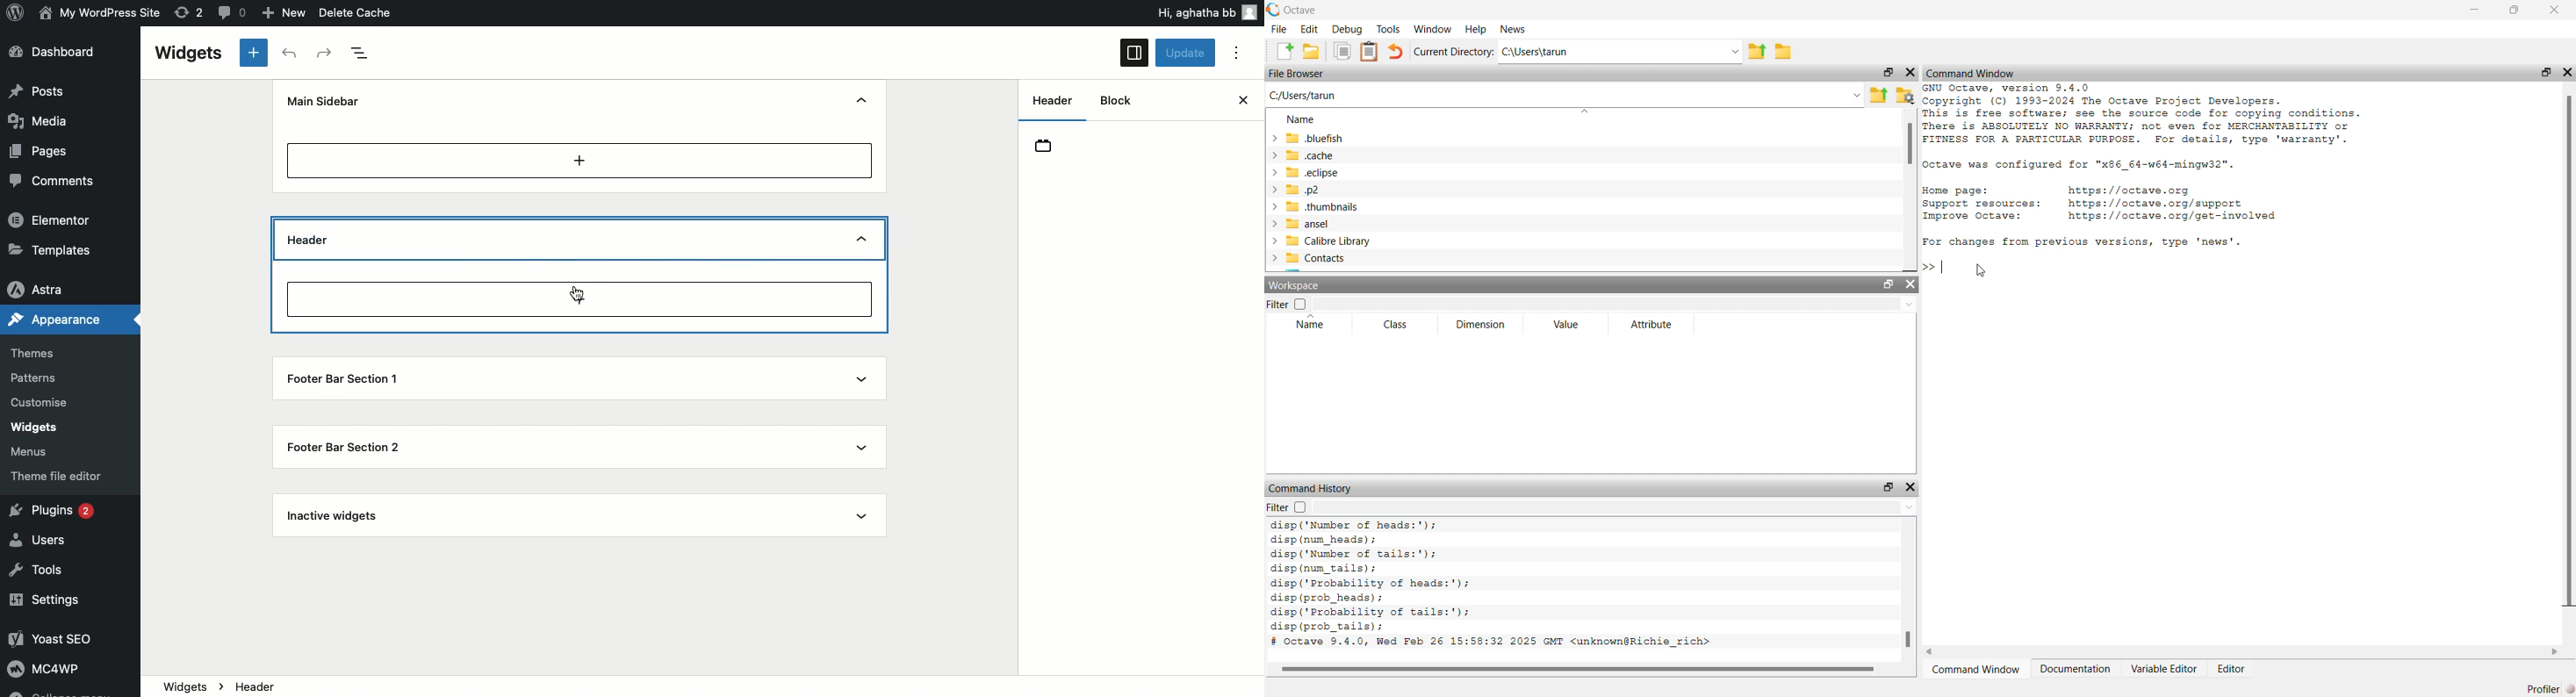 The height and width of the screenshot is (700, 2576). Describe the element at coordinates (1888, 284) in the screenshot. I see `Undock Widget` at that location.